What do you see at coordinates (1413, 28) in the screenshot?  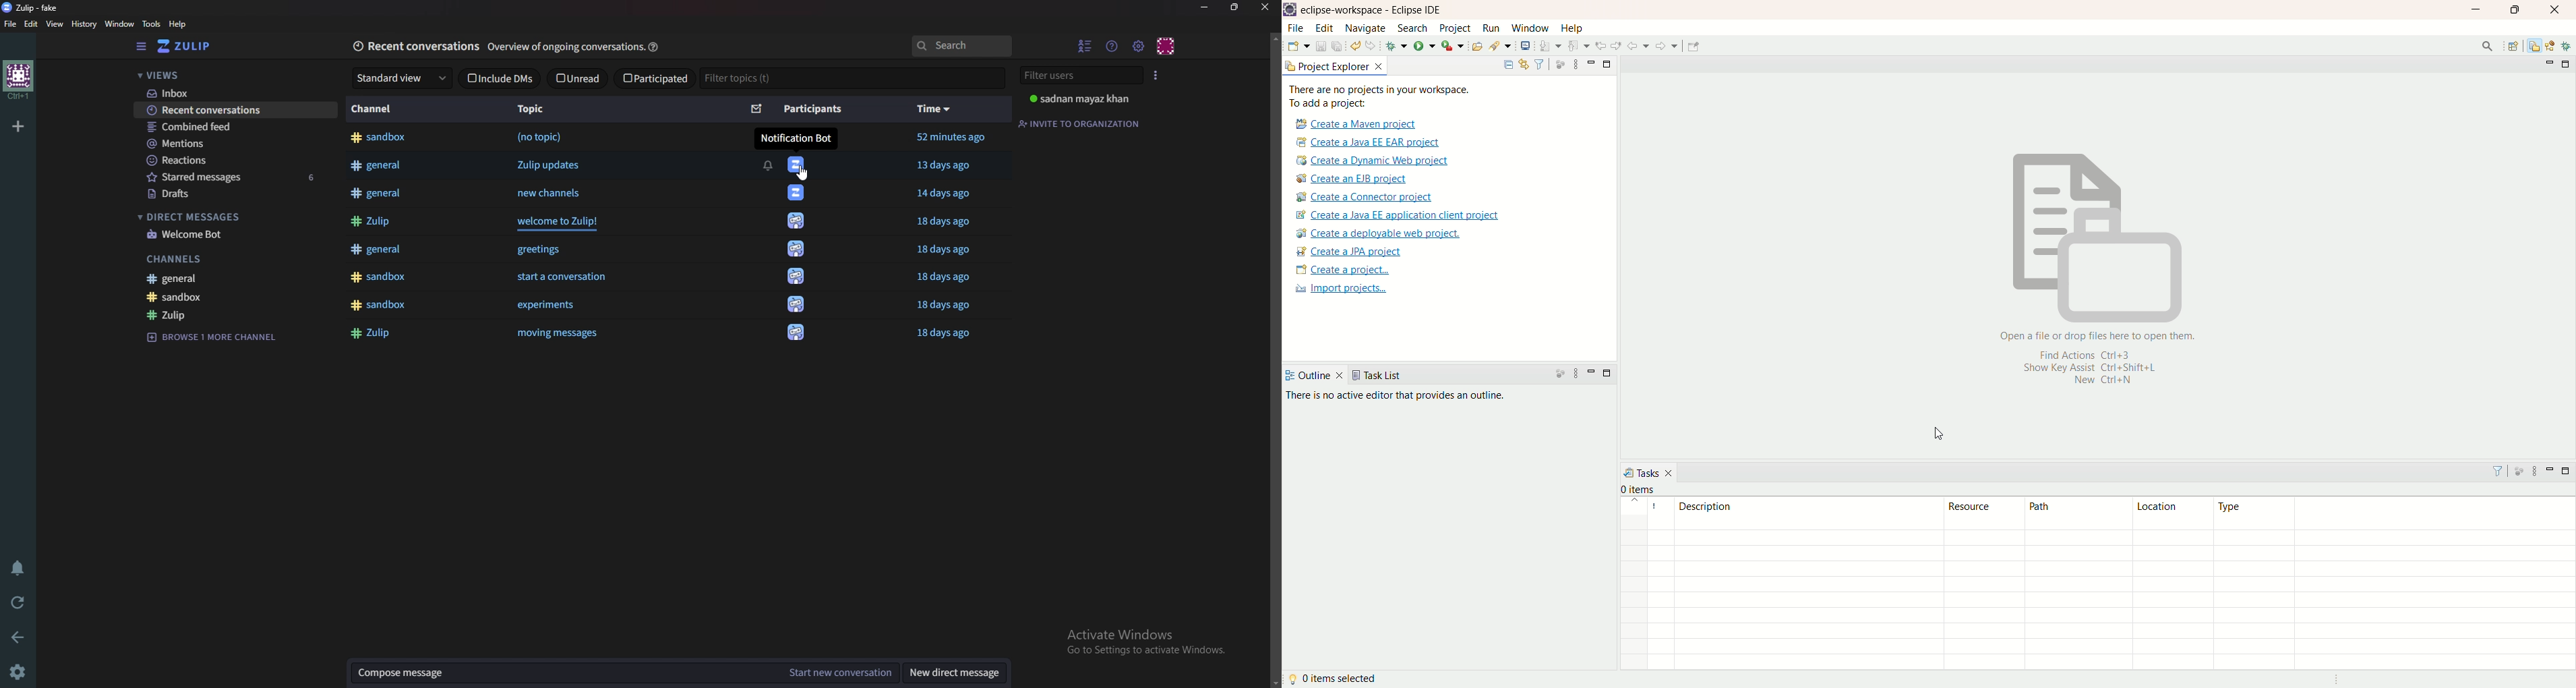 I see `search` at bounding box center [1413, 28].